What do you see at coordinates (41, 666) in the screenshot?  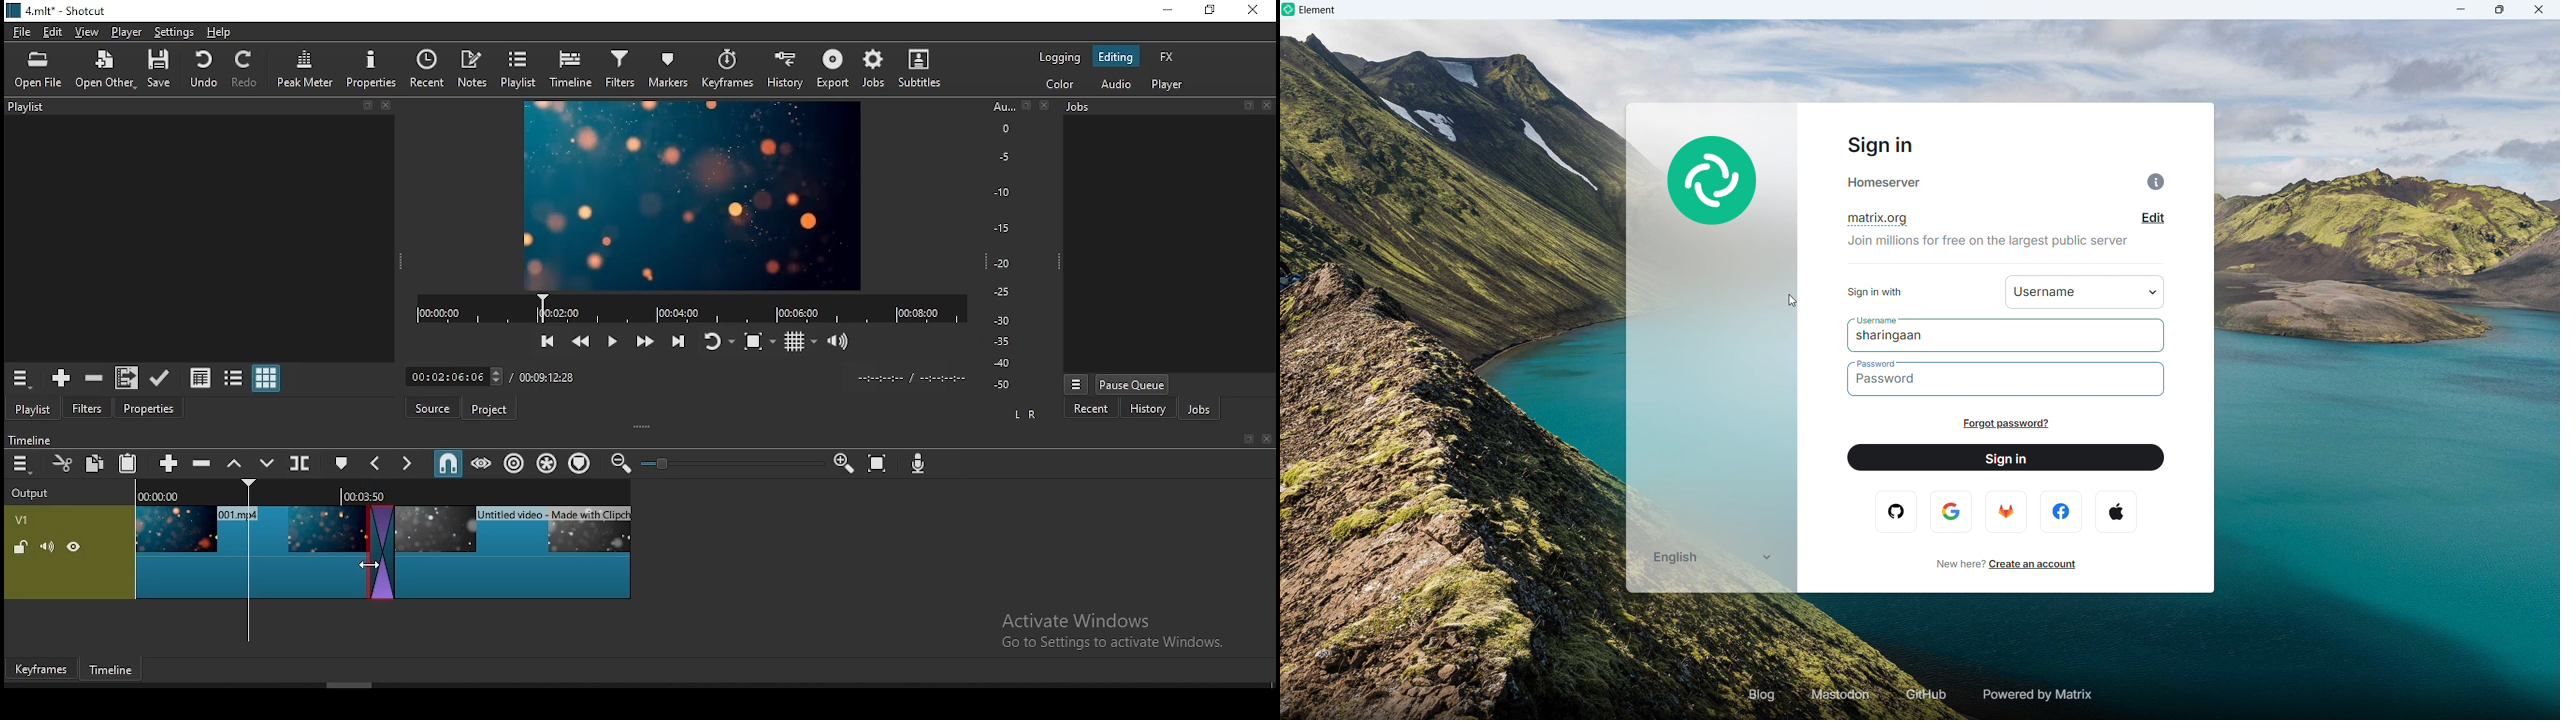 I see `keyframes` at bounding box center [41, 666].